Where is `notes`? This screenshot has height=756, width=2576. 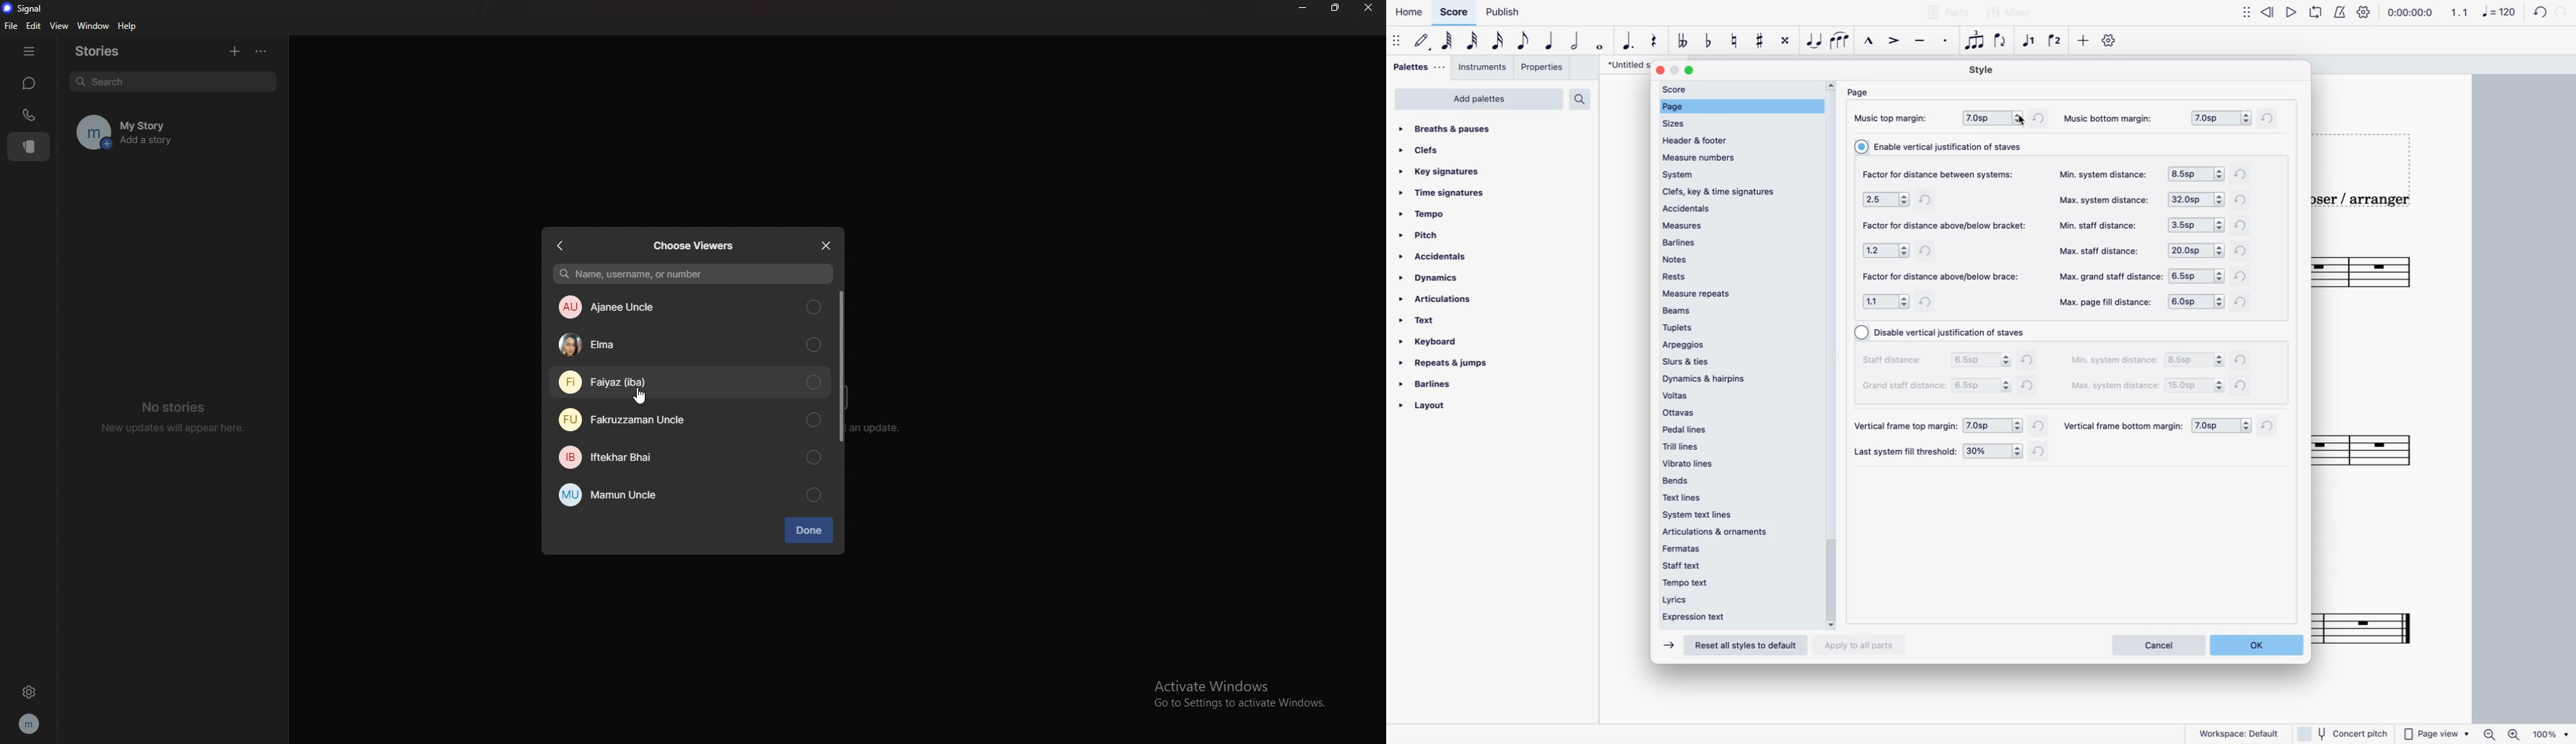
notes is located at coordinates (1738, 258).